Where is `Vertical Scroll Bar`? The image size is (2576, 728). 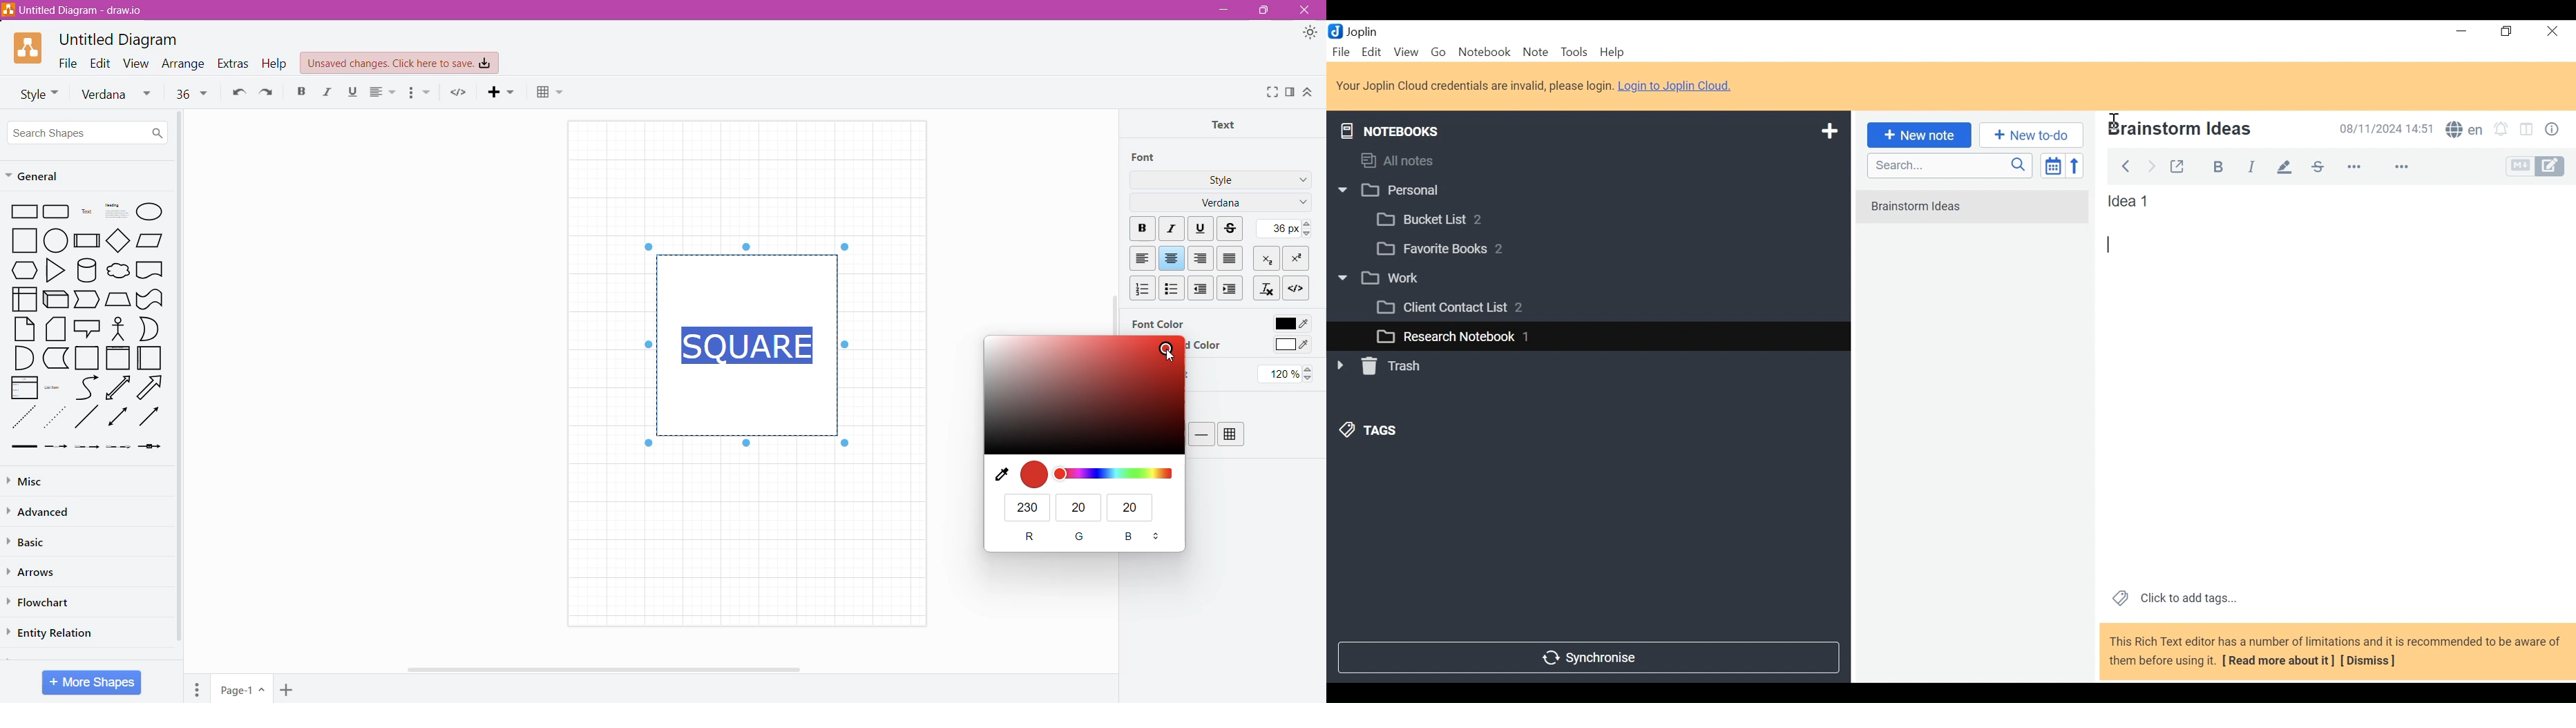
Vertical Scroll Bar is located at coordinates (1108, 282).